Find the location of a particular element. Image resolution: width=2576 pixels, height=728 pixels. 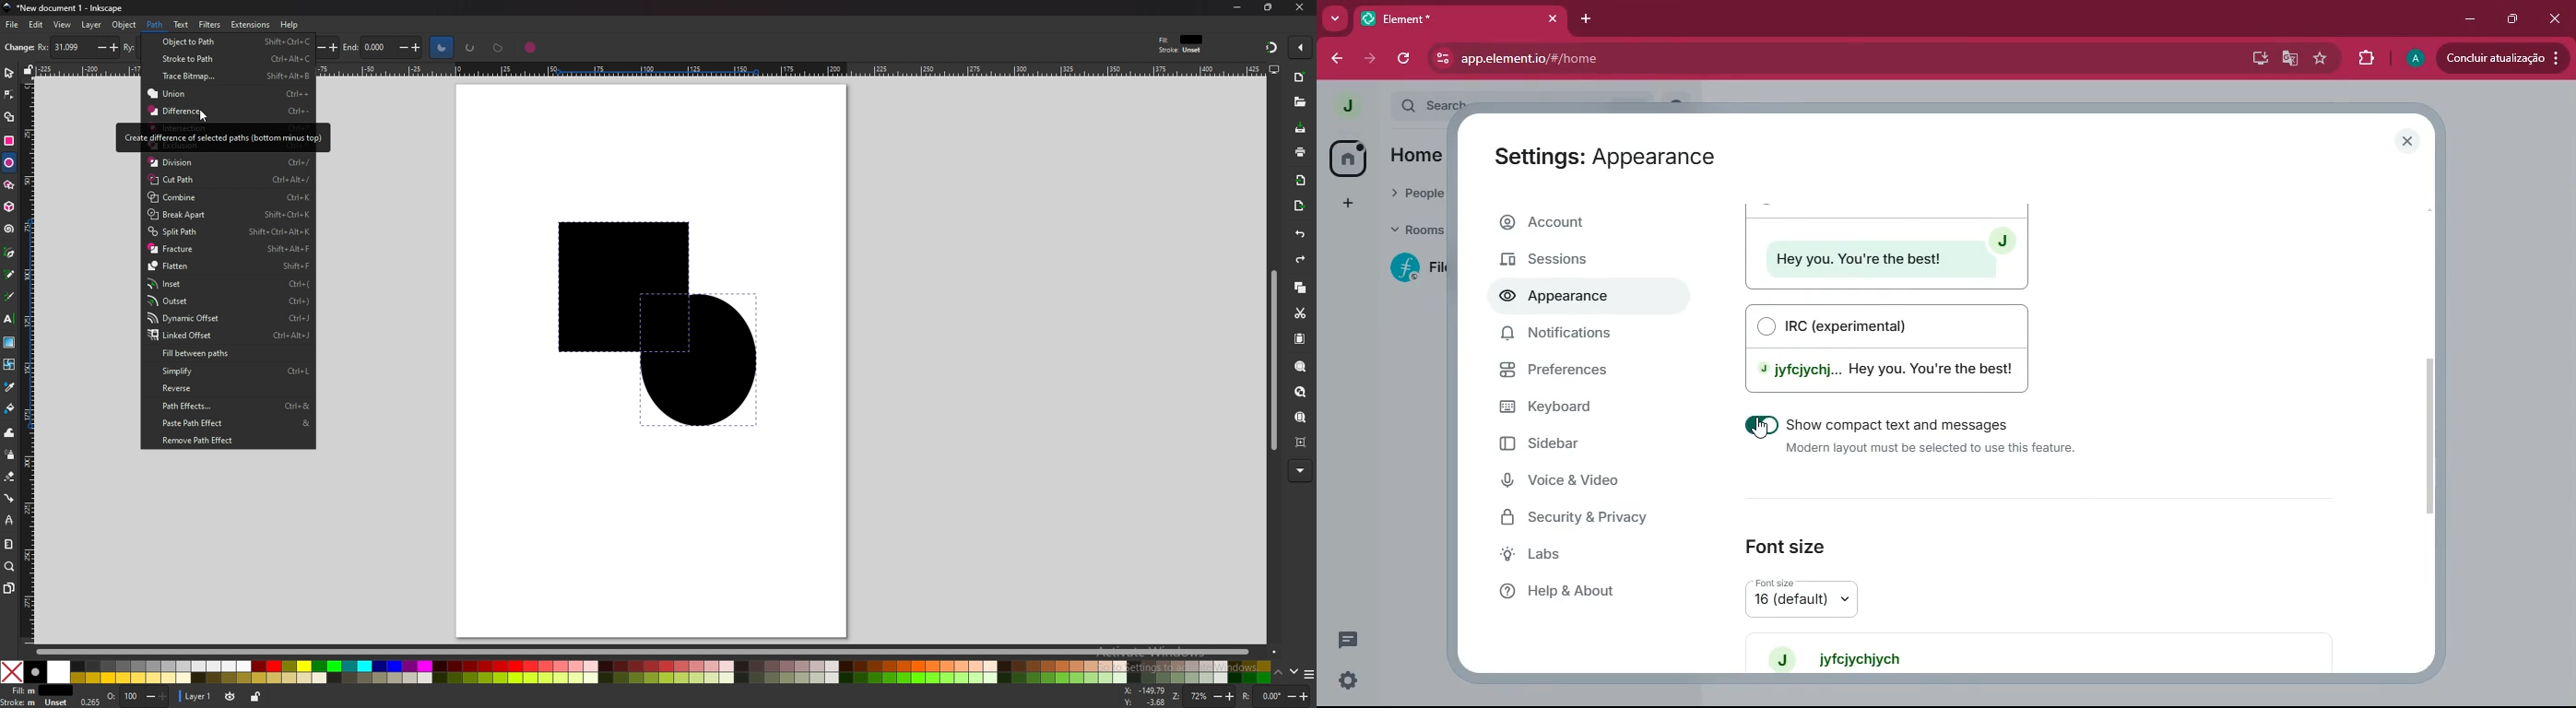

labs is located at coordinates (1580, 556).